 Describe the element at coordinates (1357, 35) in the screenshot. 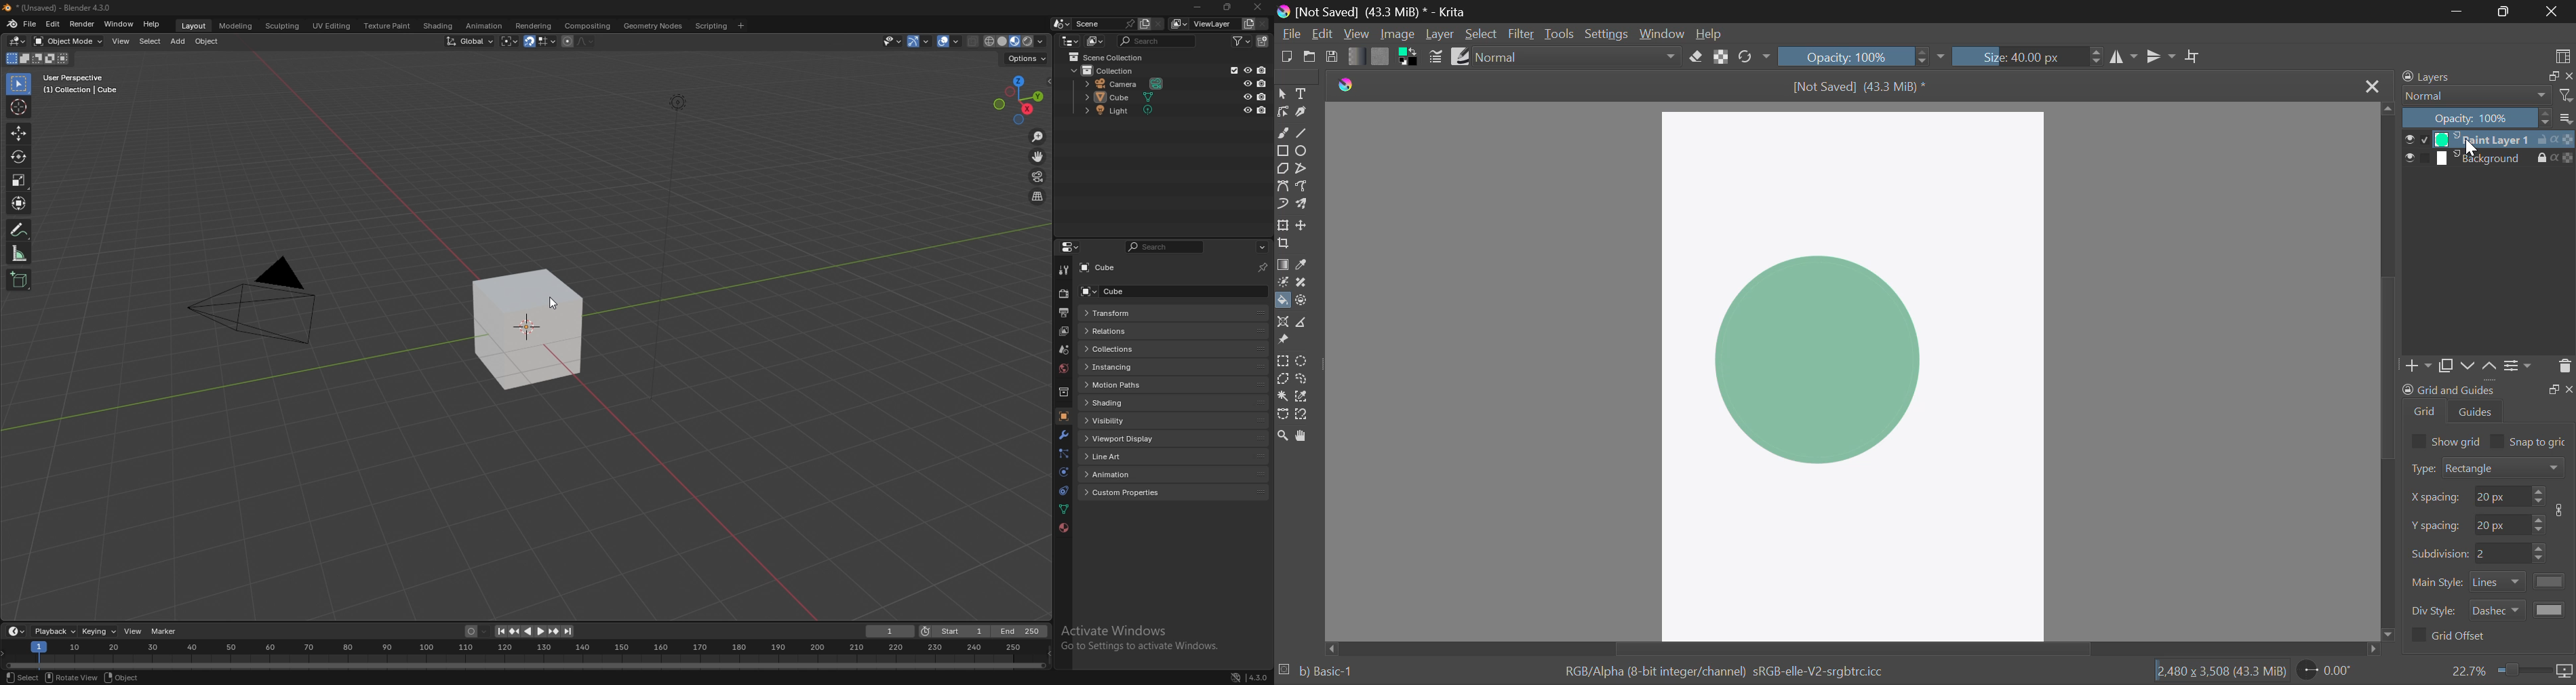

I see `View` at that location.